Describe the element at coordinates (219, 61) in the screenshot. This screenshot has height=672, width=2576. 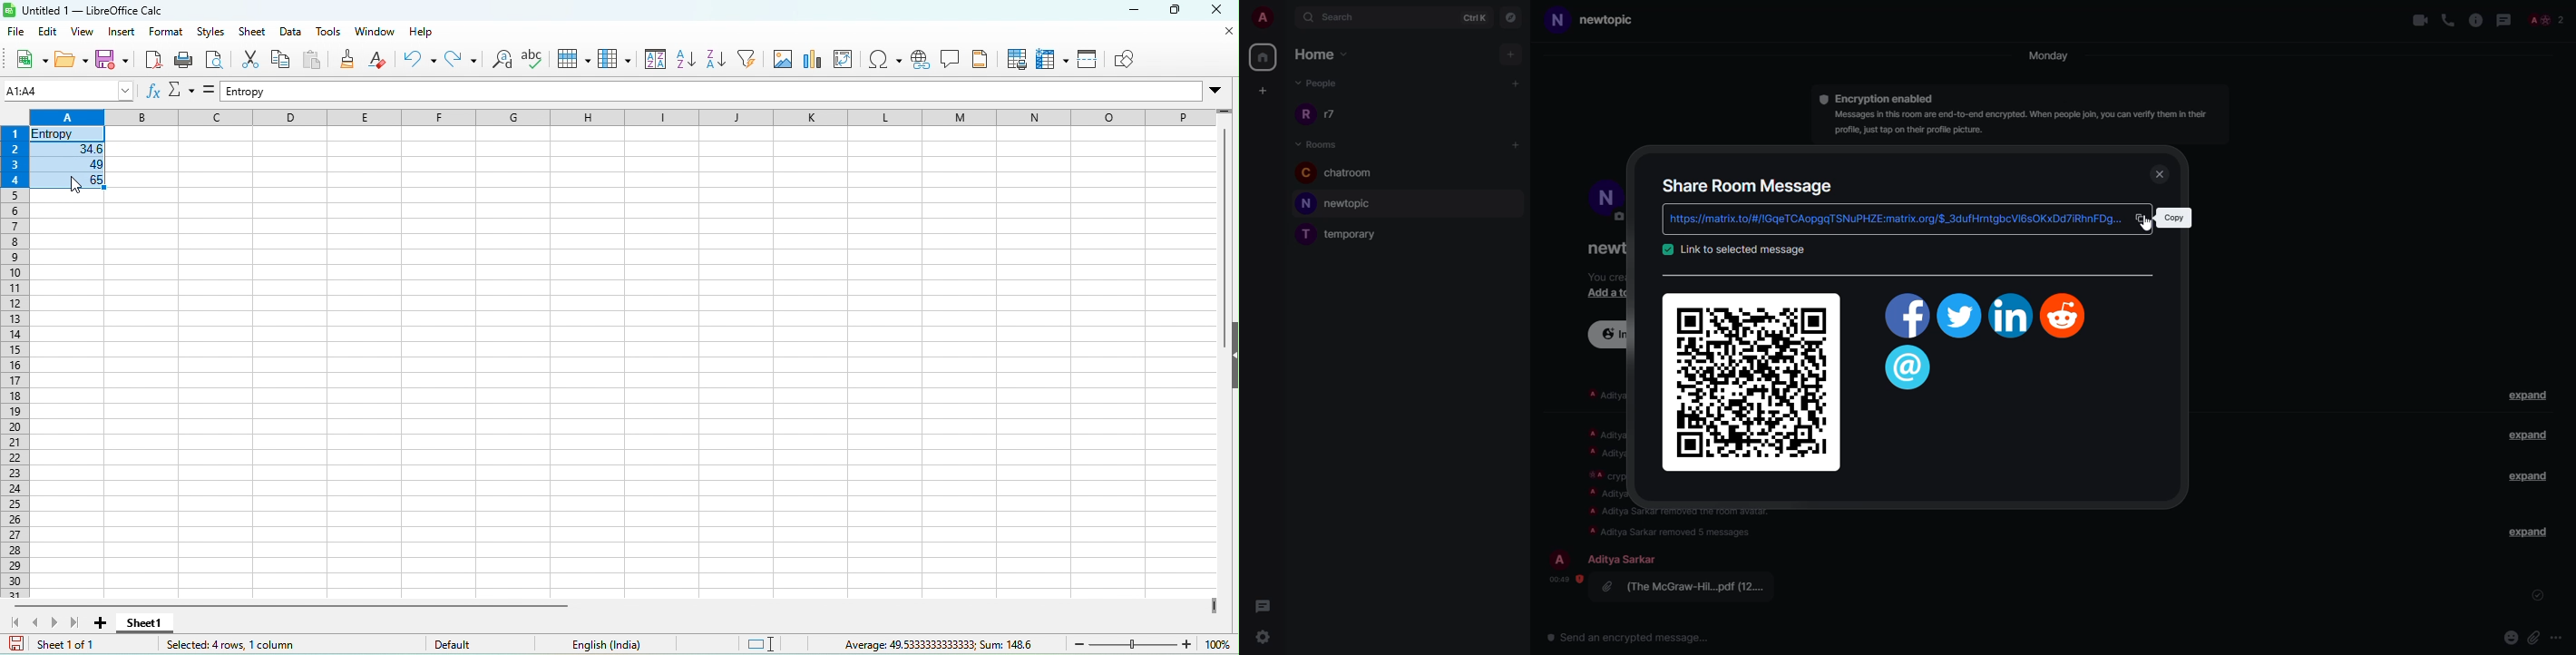
I see `print preview` at that location.